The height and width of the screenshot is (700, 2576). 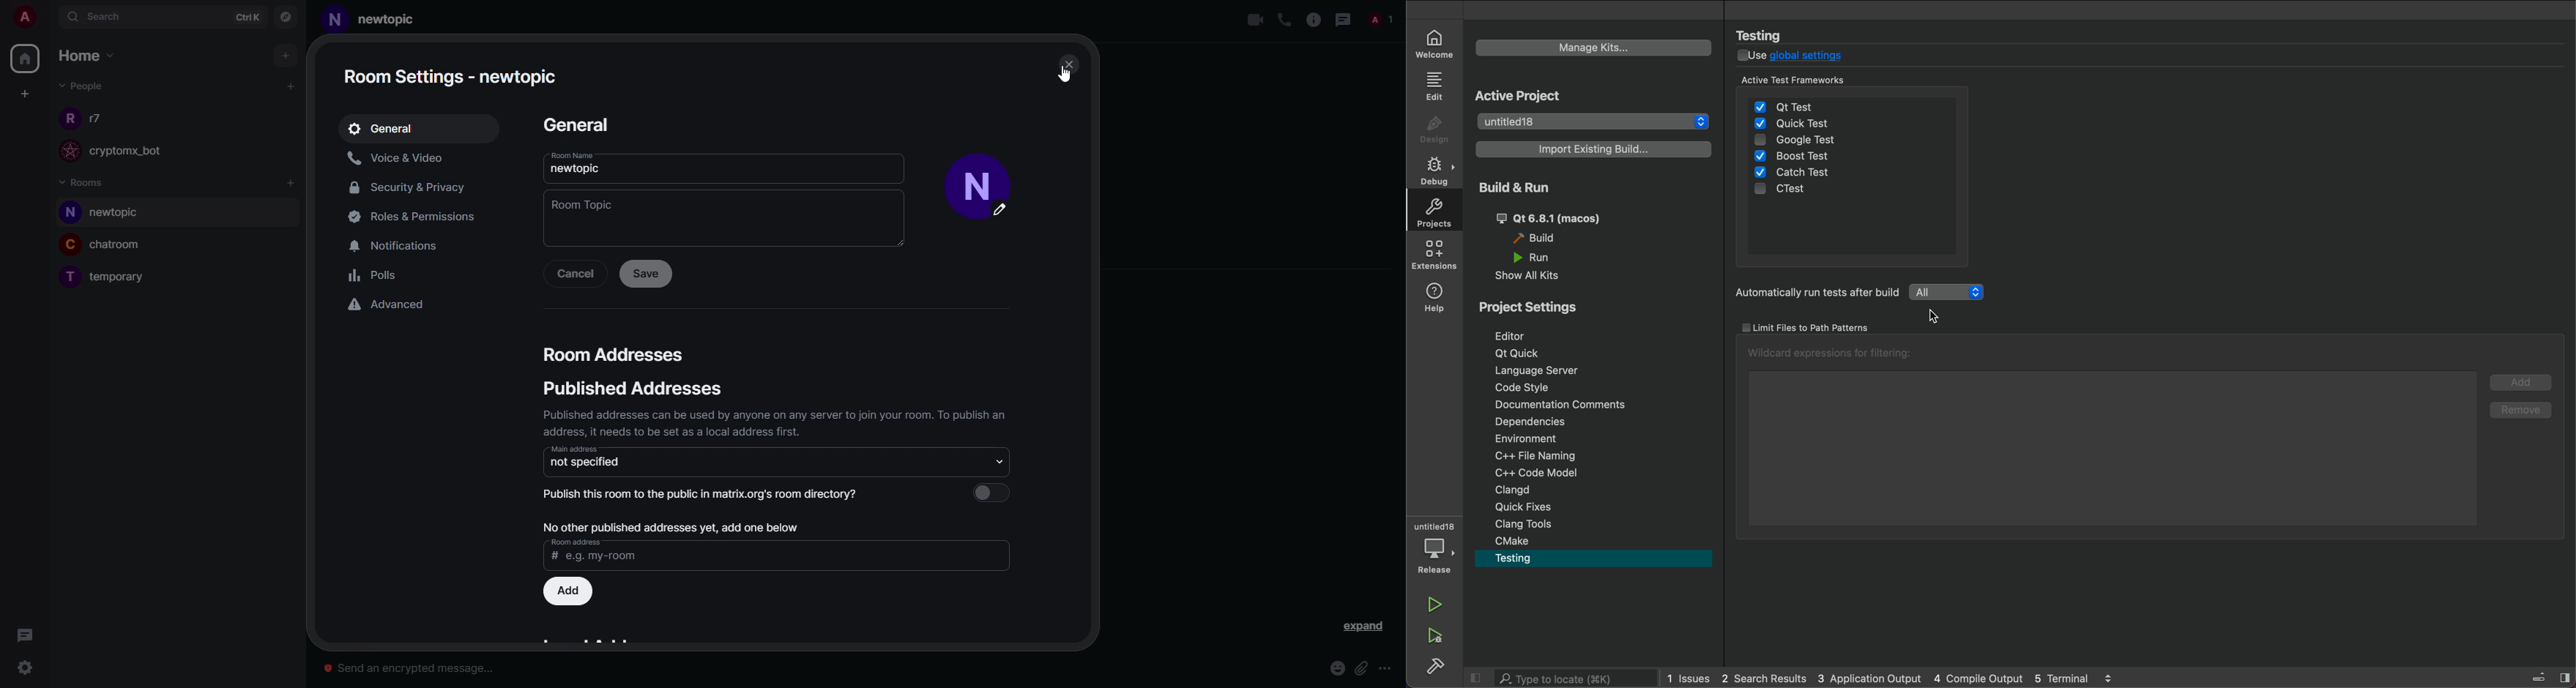 What do you see at coordinates (1361, 668) in the screenshot?
I see `attach` at bounding box center [1361, 668].